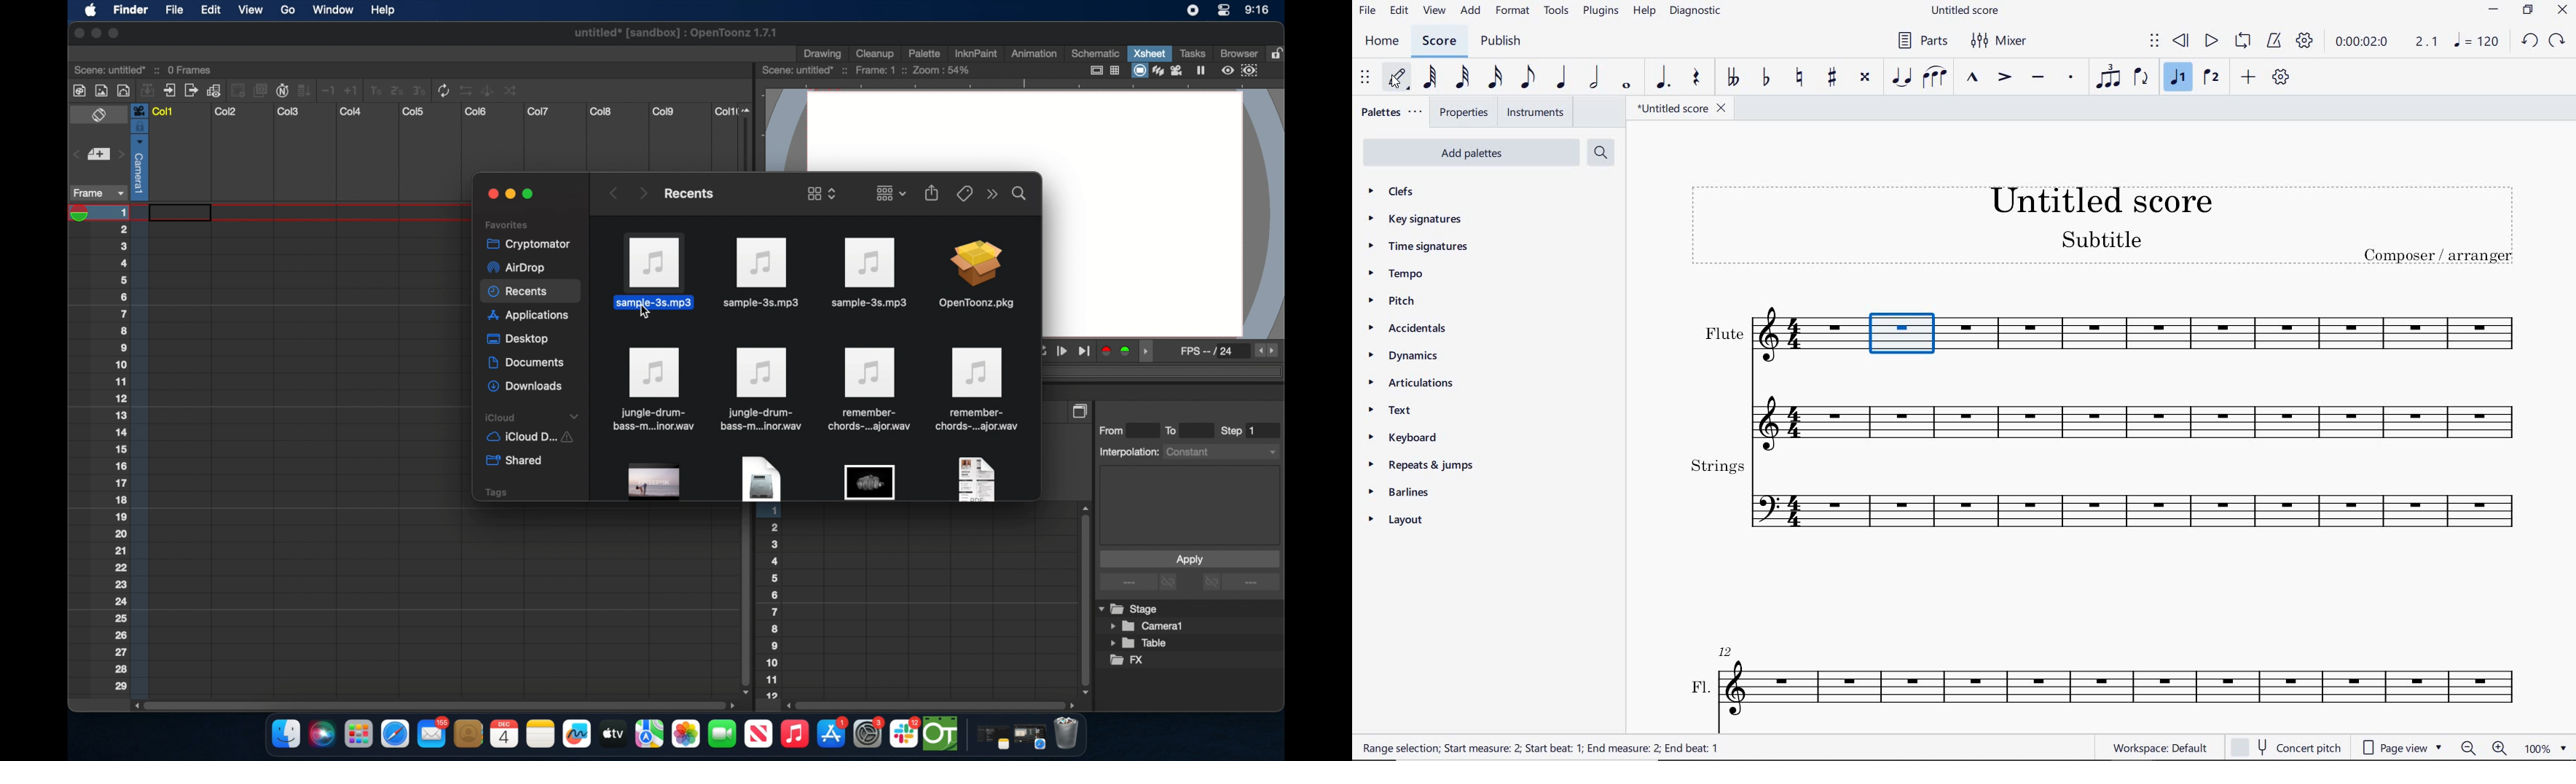  I want to click on HALF NOTE, so click(1596, 78).